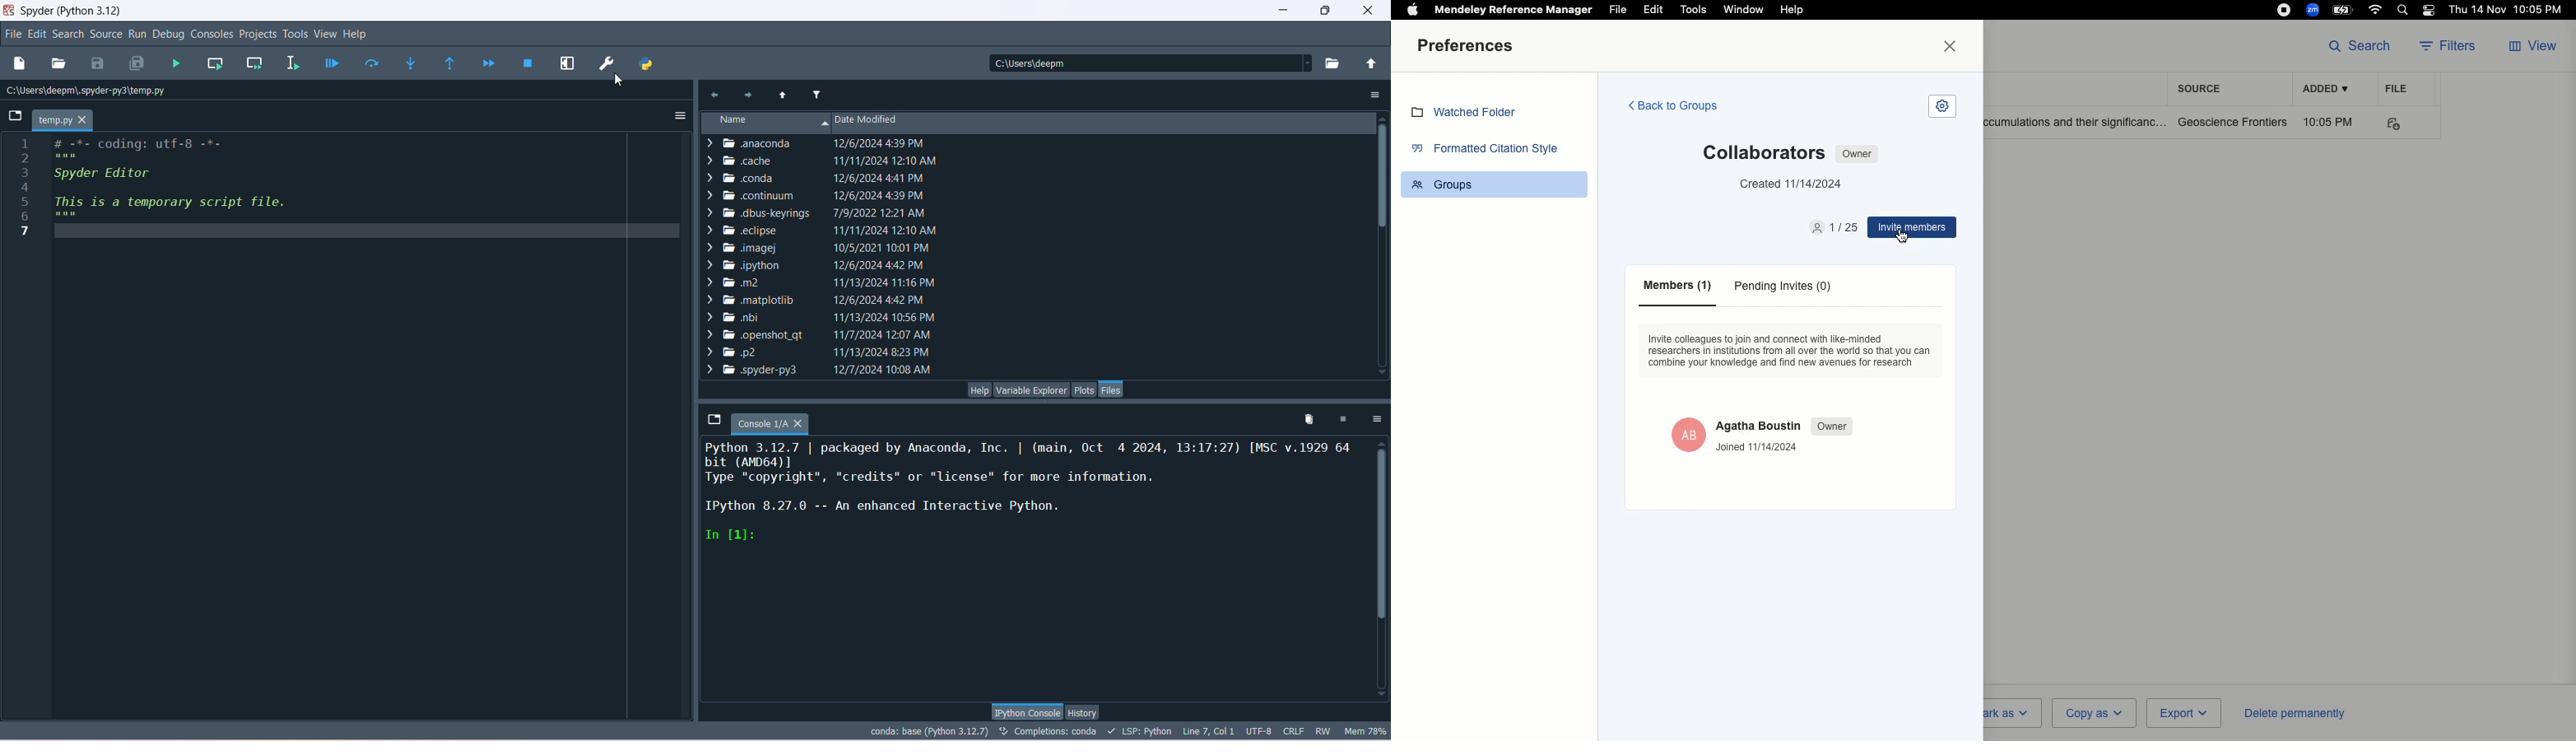  What do you see at coordinates (2345, 9) in the screenshot?
I see `Charge` at bounding box center [2345, 9].